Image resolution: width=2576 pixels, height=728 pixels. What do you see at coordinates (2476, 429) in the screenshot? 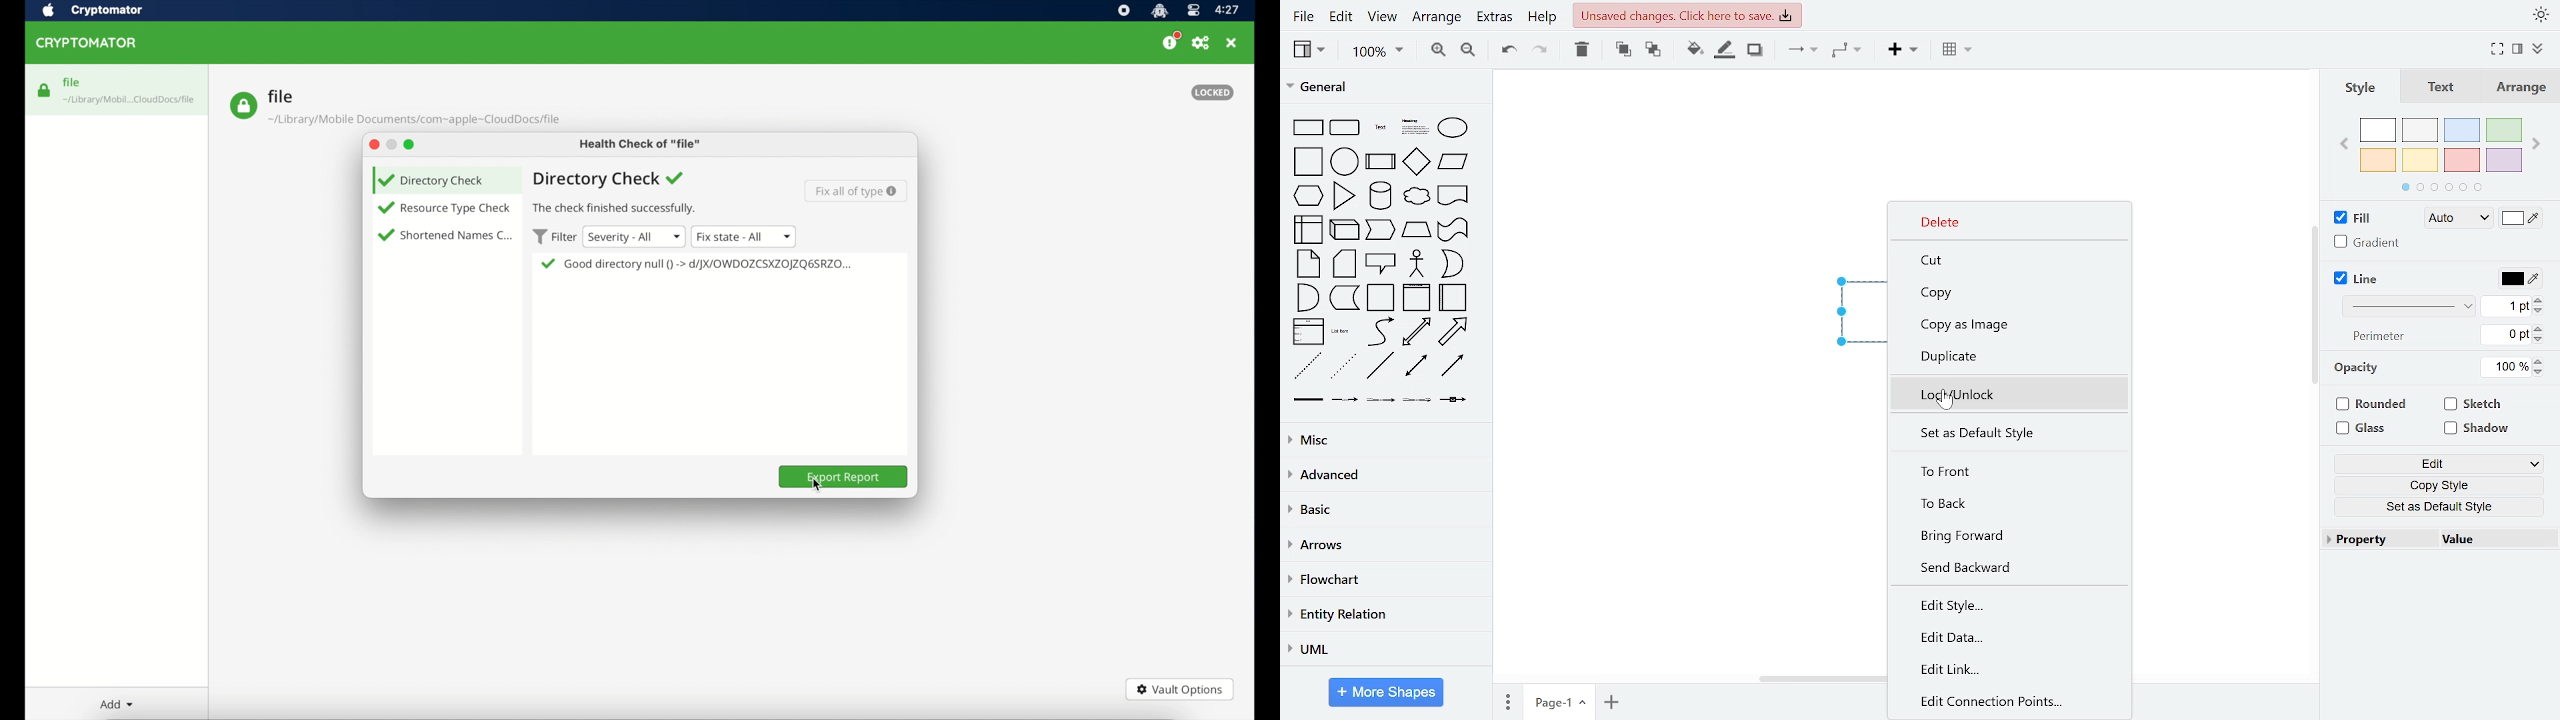
I see `shadow` at bounding box center [2476, 429].